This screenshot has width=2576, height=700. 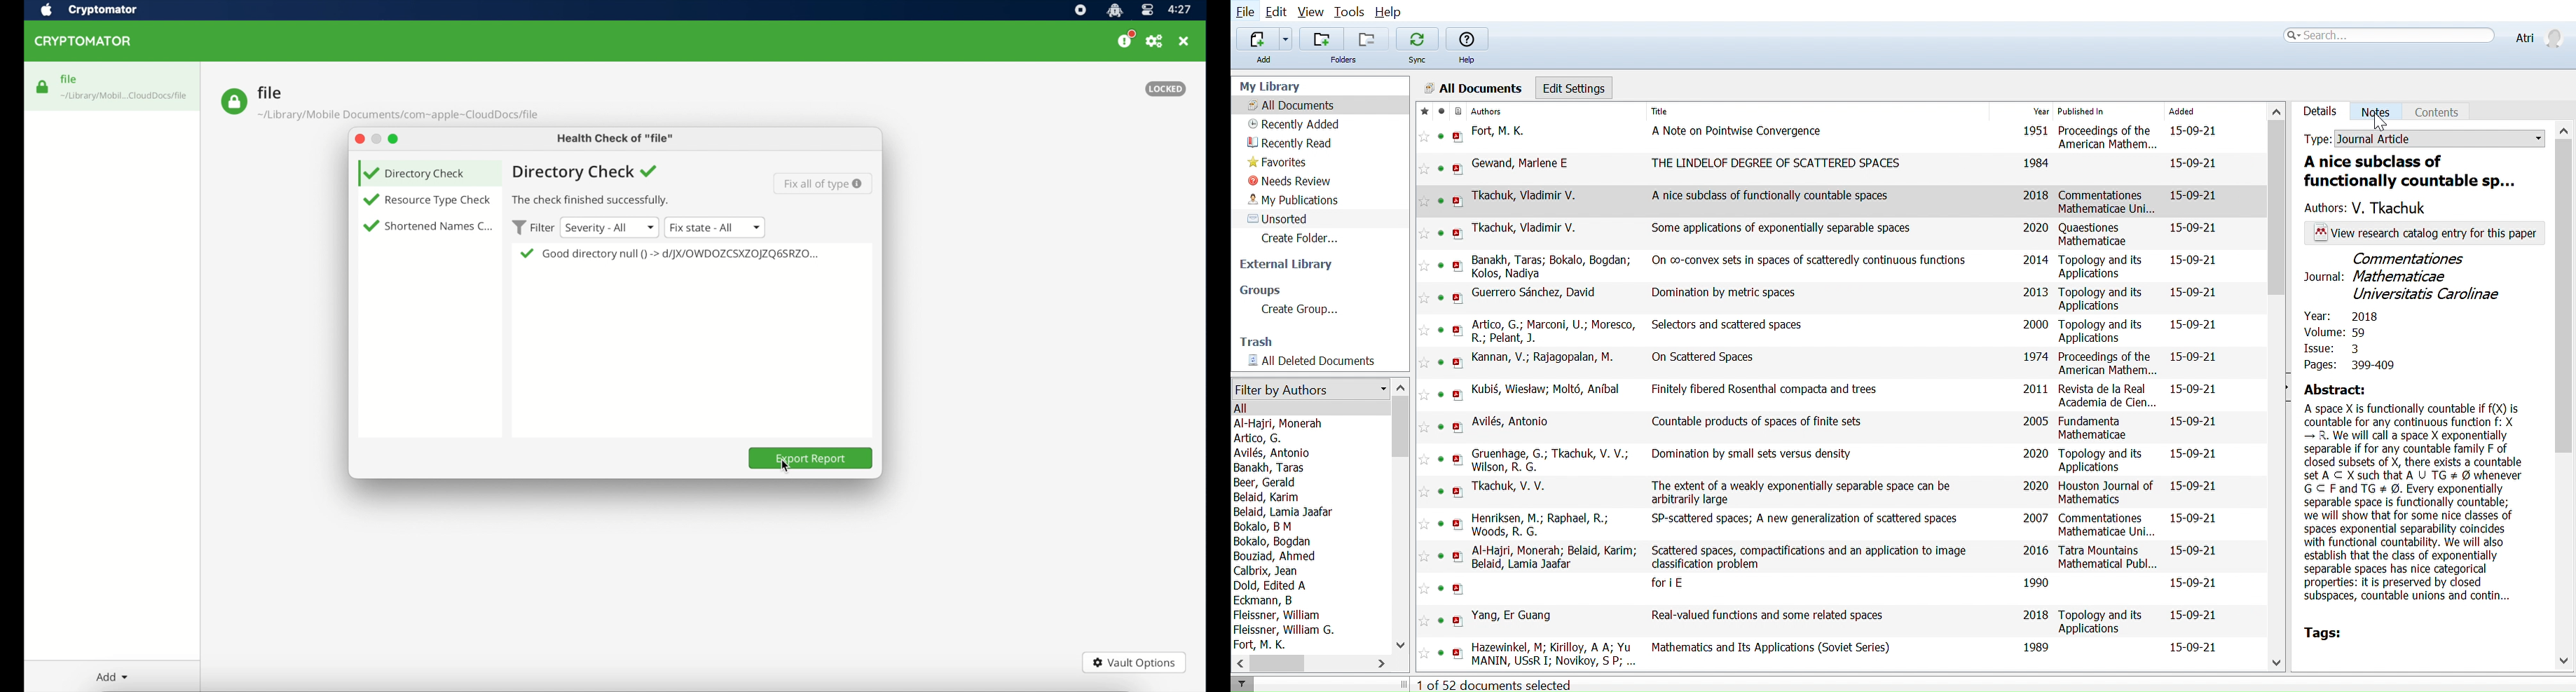 What do you see at coordinates (2036, 551) in the screenshot?
I see `2016` at bounding box center [2036, 551].